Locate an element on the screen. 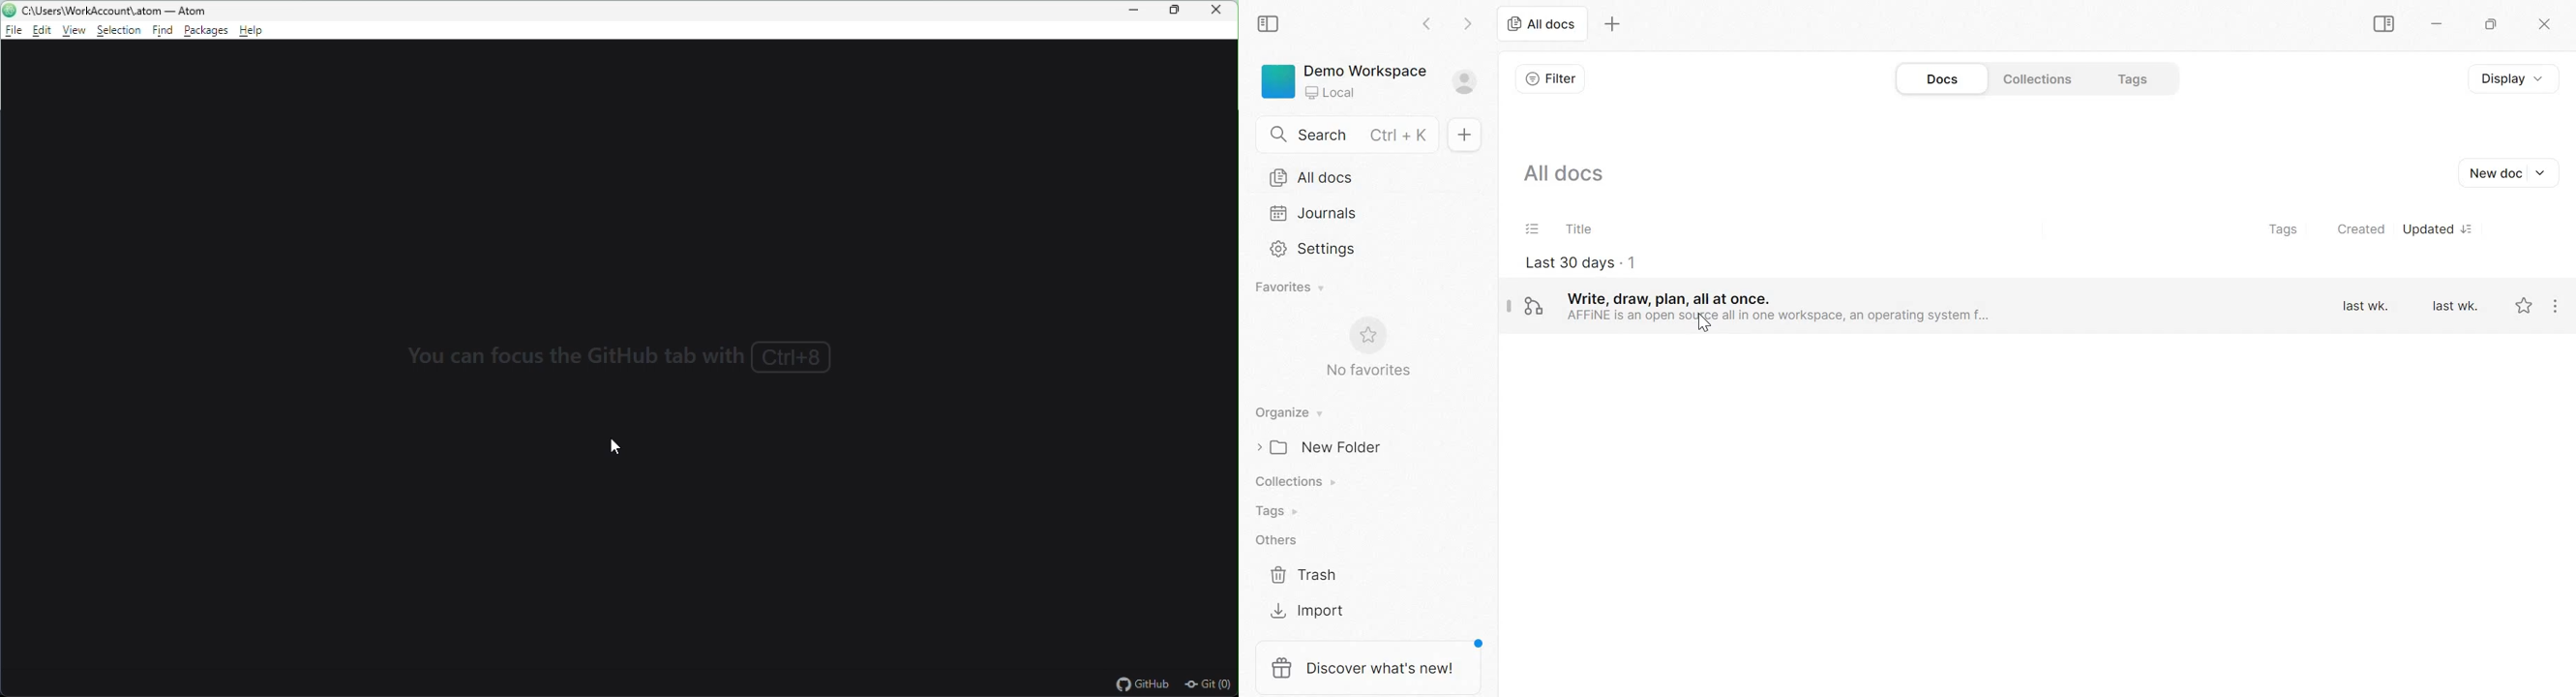 This screenshot has height=700, width=2576. You can focus the GitHub tab with Ctrl+8 is located at coordinates (623, 362).